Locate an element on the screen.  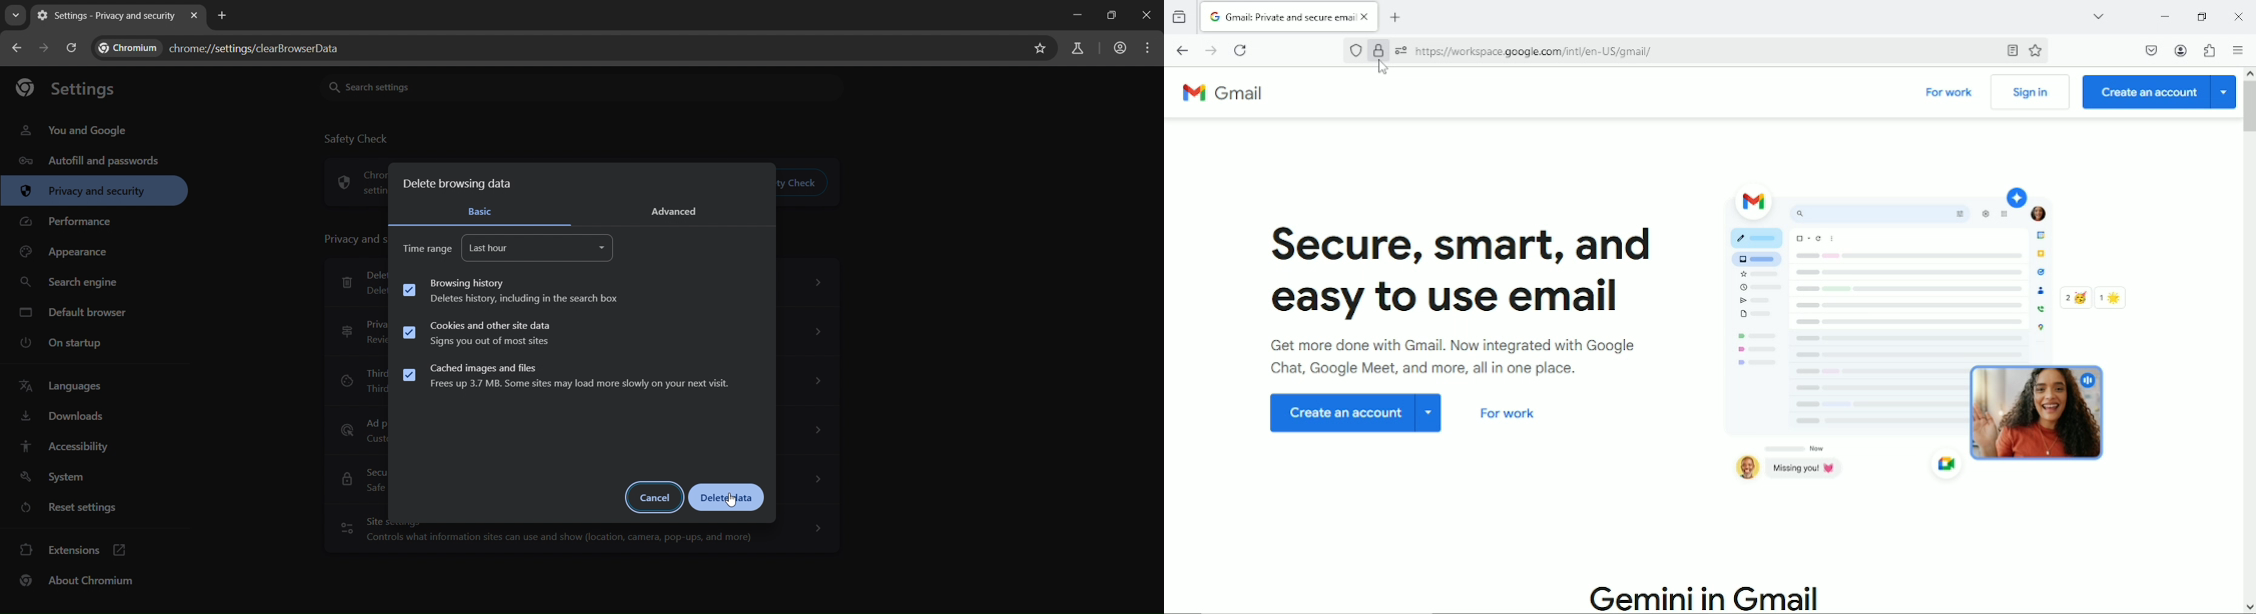
Account is located at coordinates (2181, 50).